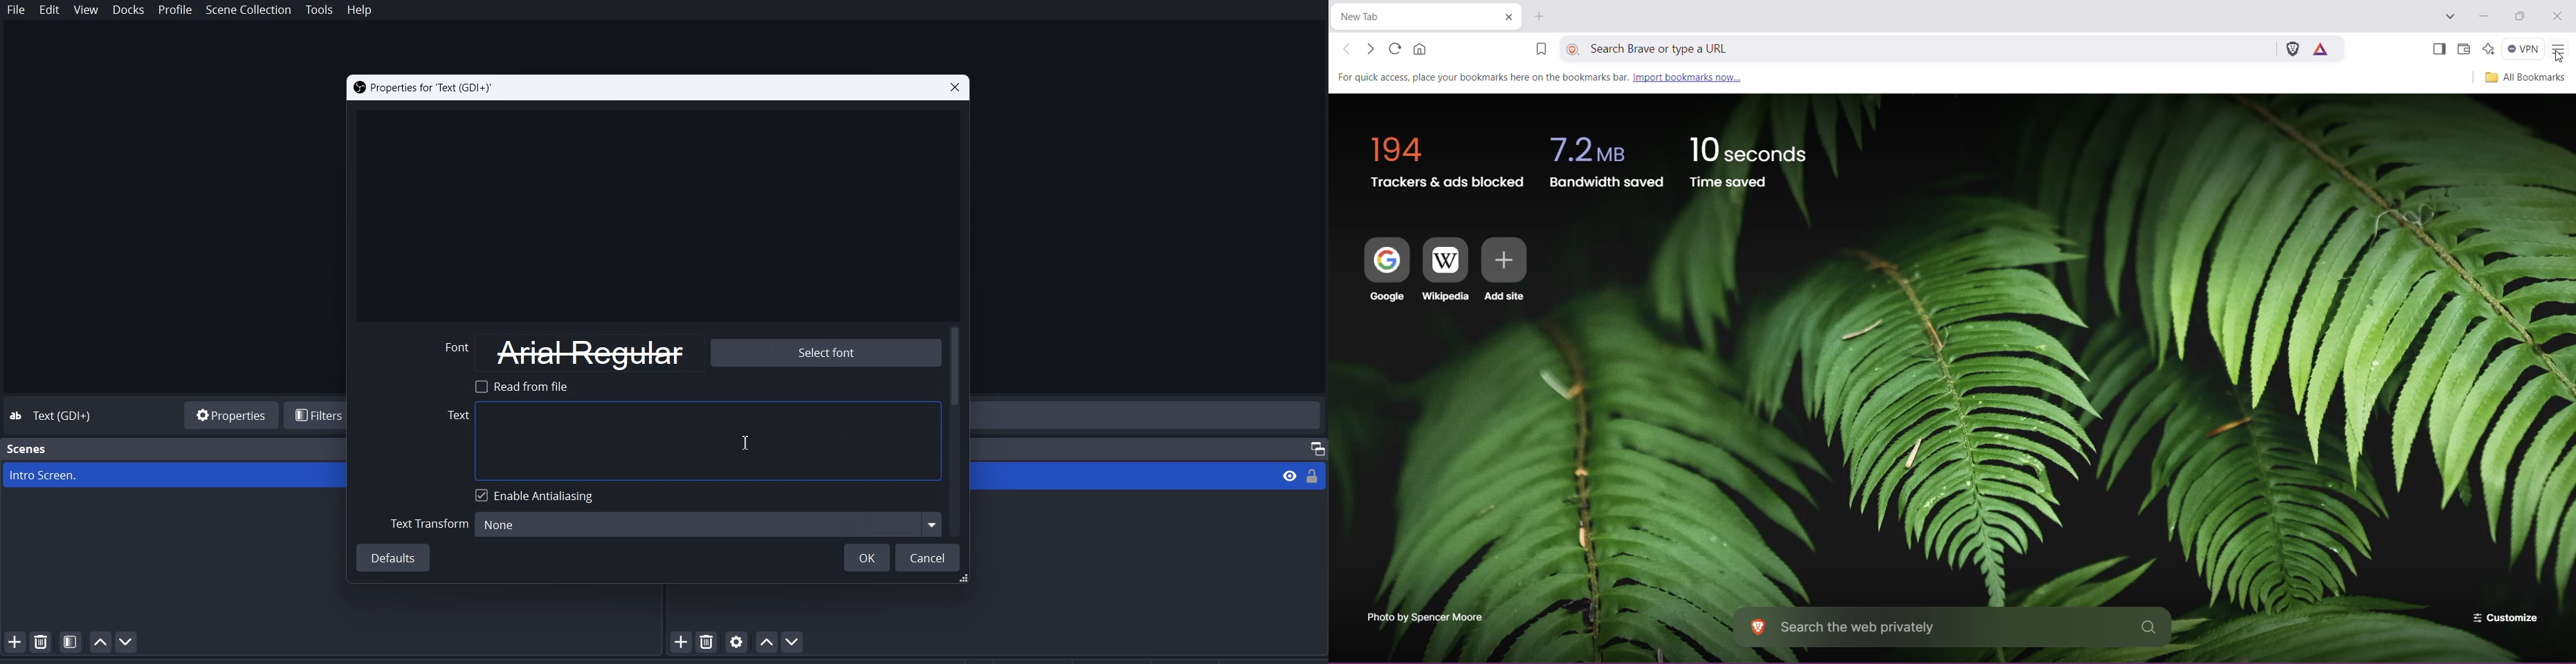 This screenshot has width=2576, height=672. What do you see at coordinates (1285, 475) in the screenshot?
I see `View` at bounding box center [1285, 475].